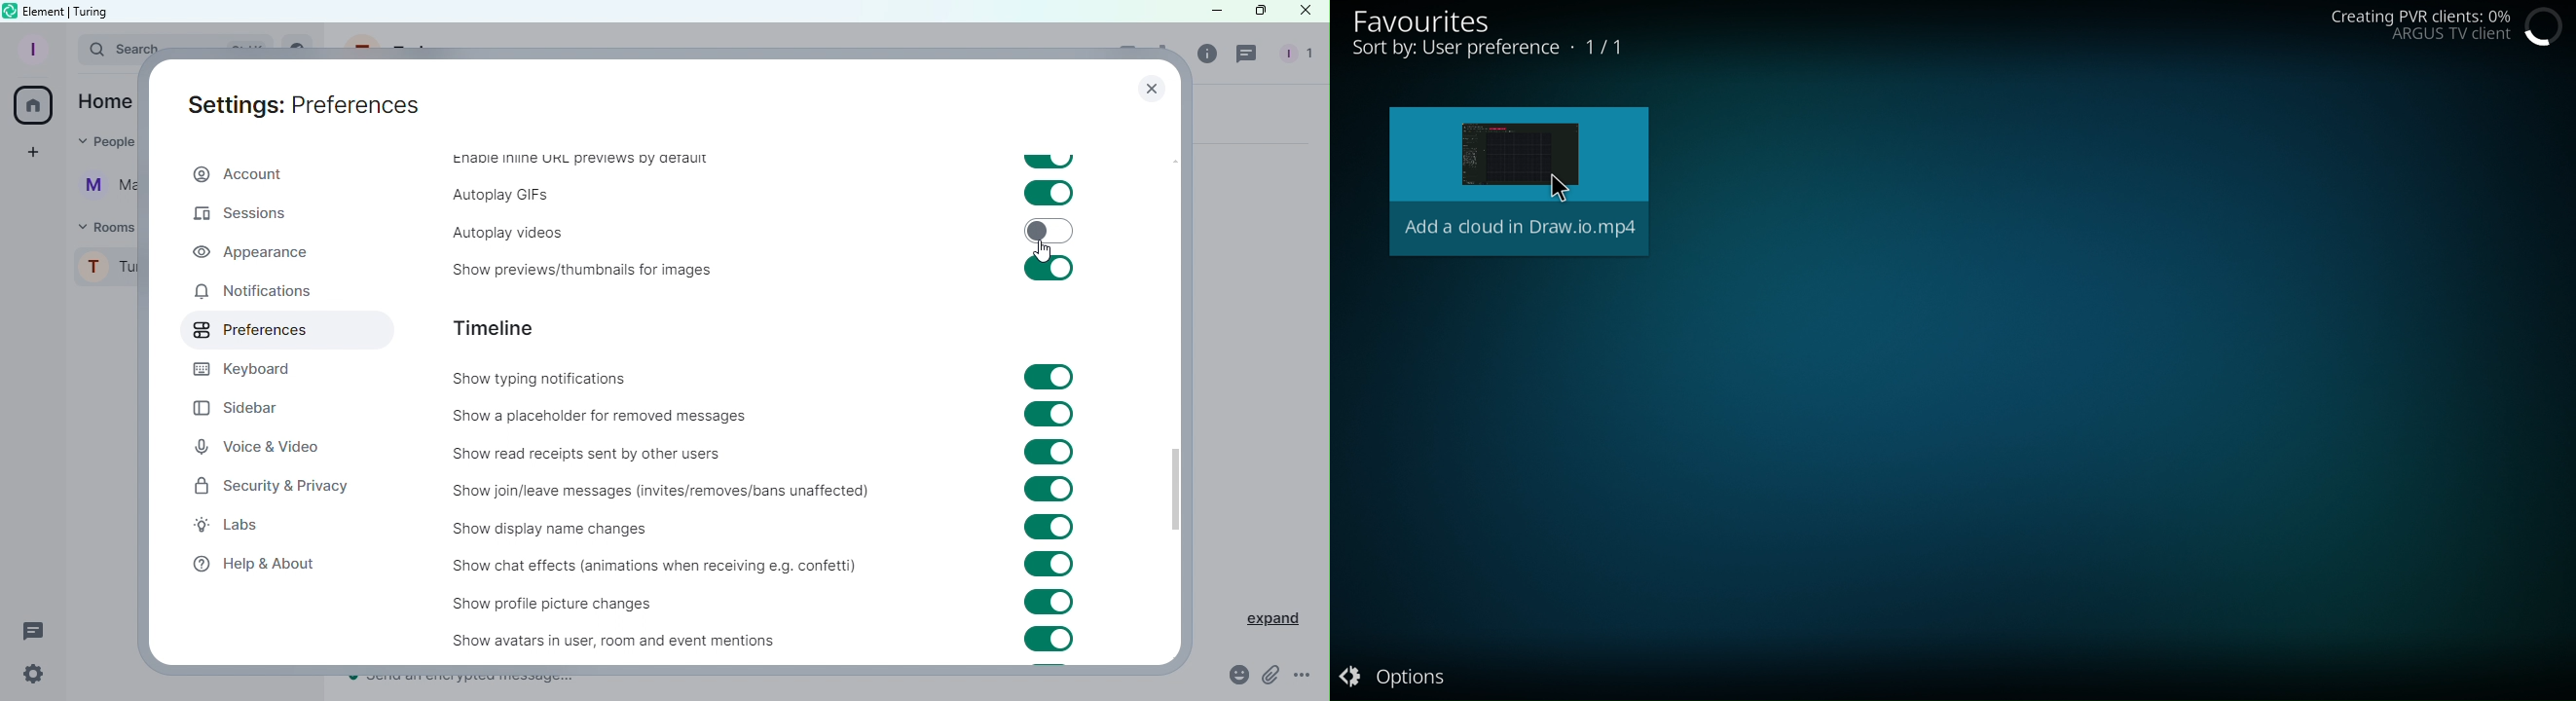 This screenshot has width=2576, height=728. I want to click on Toggle, so click(1049, 564).